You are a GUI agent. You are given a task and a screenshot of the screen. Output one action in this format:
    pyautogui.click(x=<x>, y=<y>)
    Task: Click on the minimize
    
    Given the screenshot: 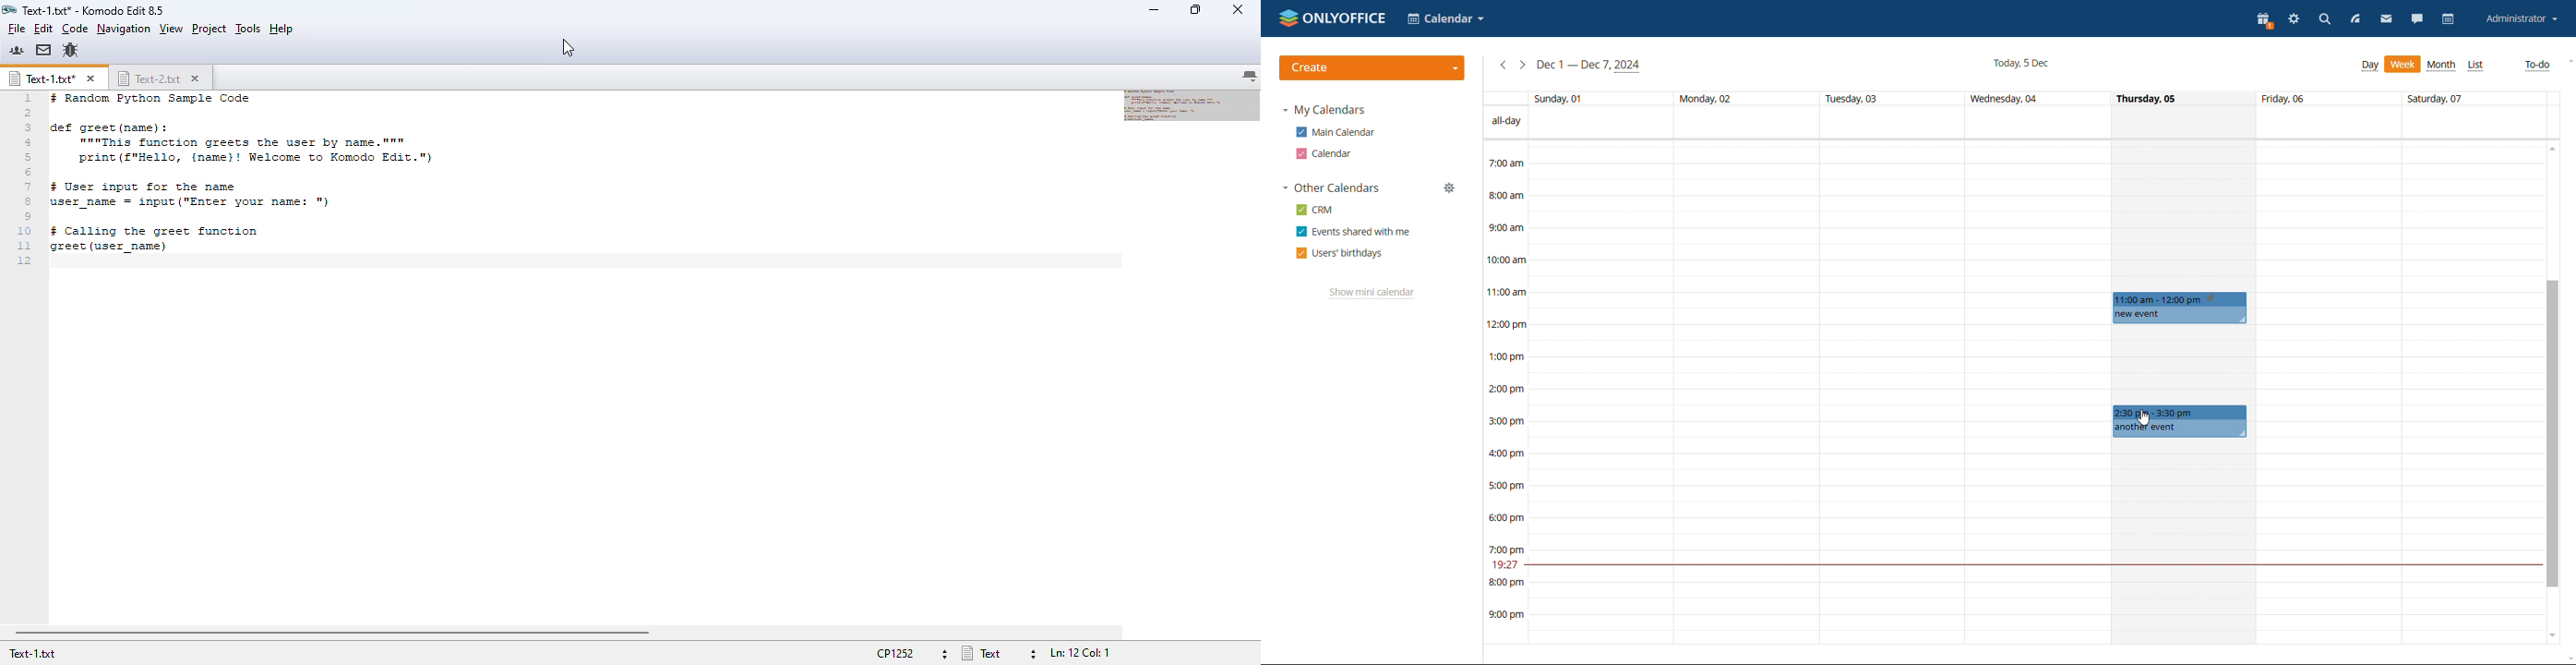 What is the action you would take?
    pyautogui.click(x=1156, y=10)
    